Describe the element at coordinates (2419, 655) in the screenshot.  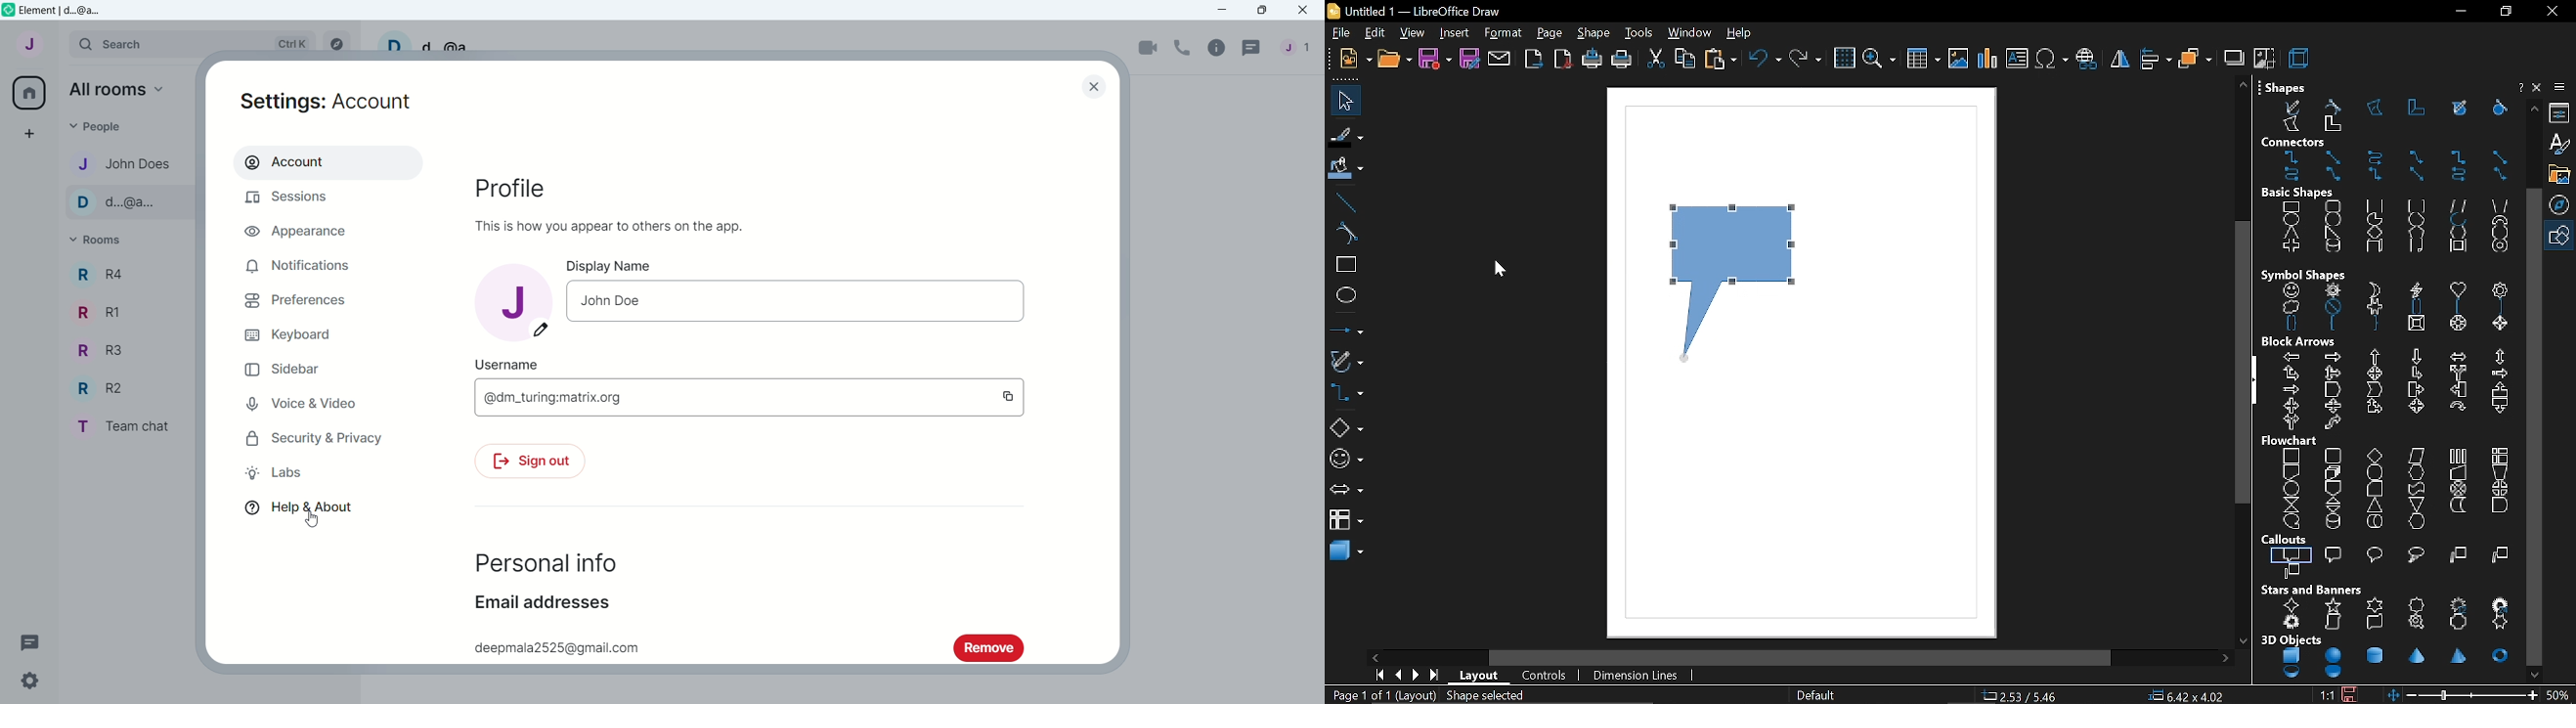
I see `cone` at that location.